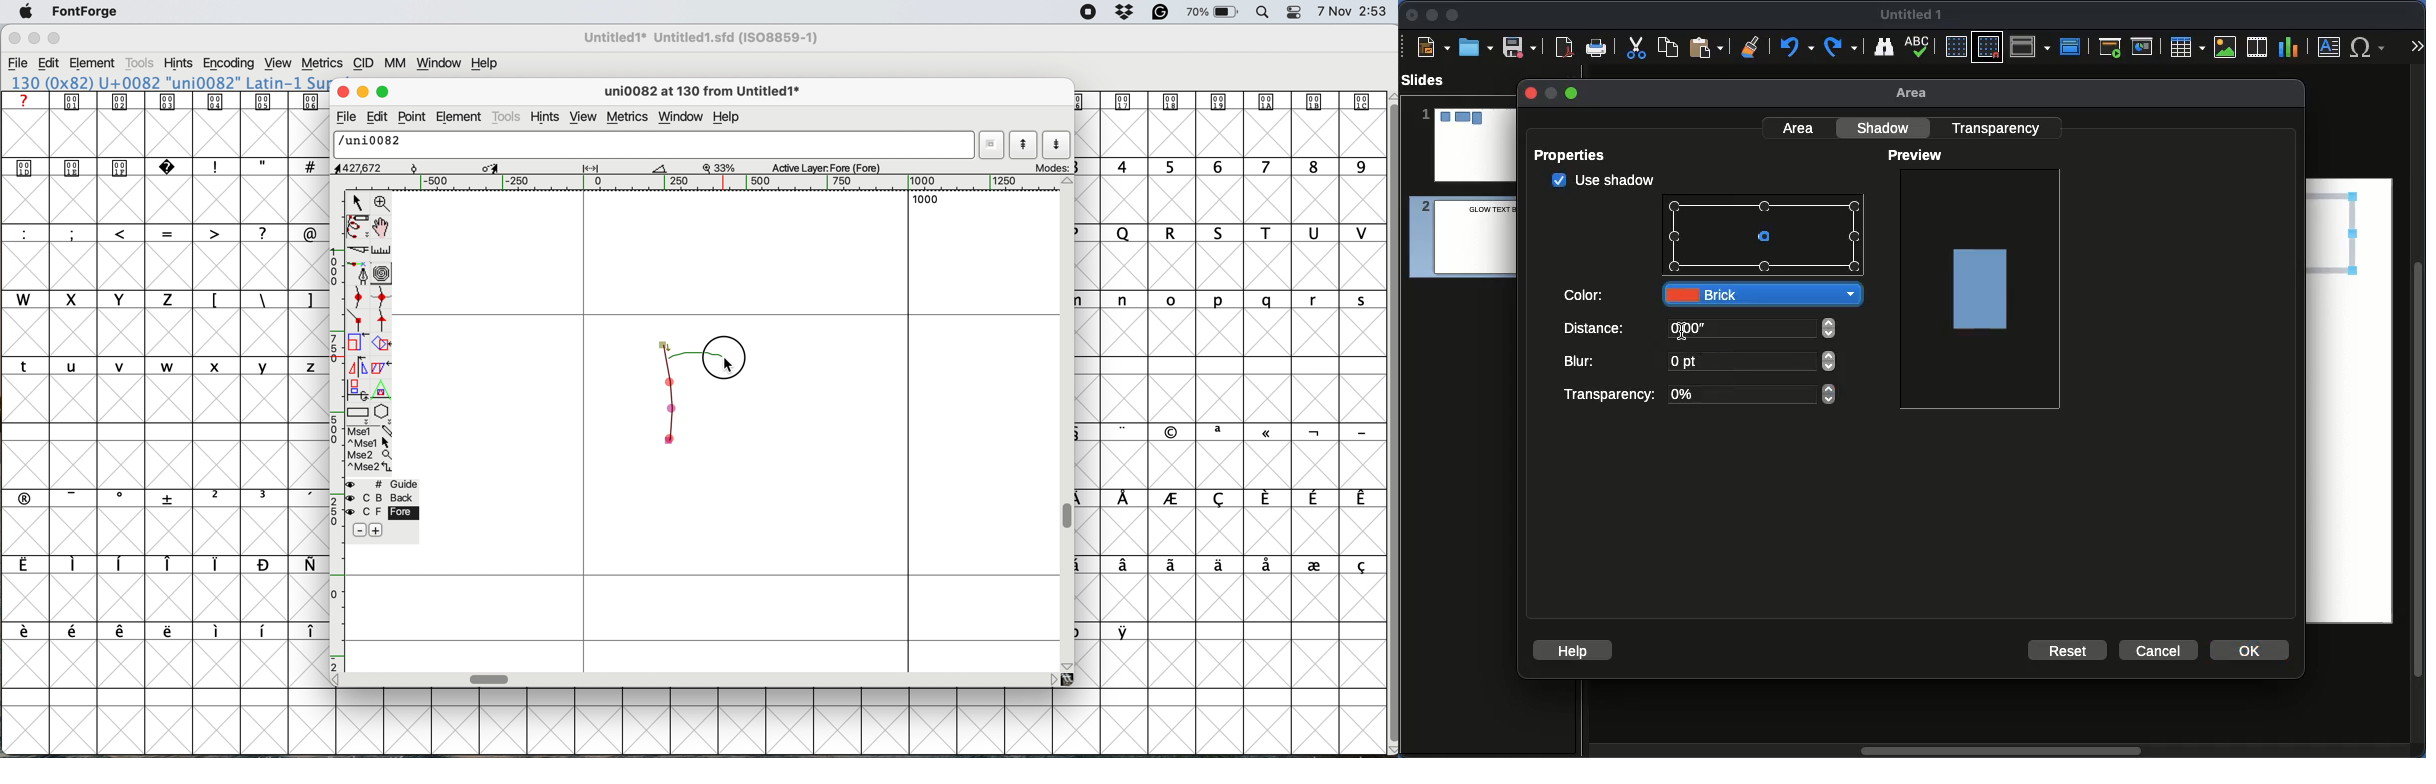 This screenshot has width=2436, height=784. Describe the element at coordinates (725, 183) in the screenshot. I see `horizontal scale` at that location.